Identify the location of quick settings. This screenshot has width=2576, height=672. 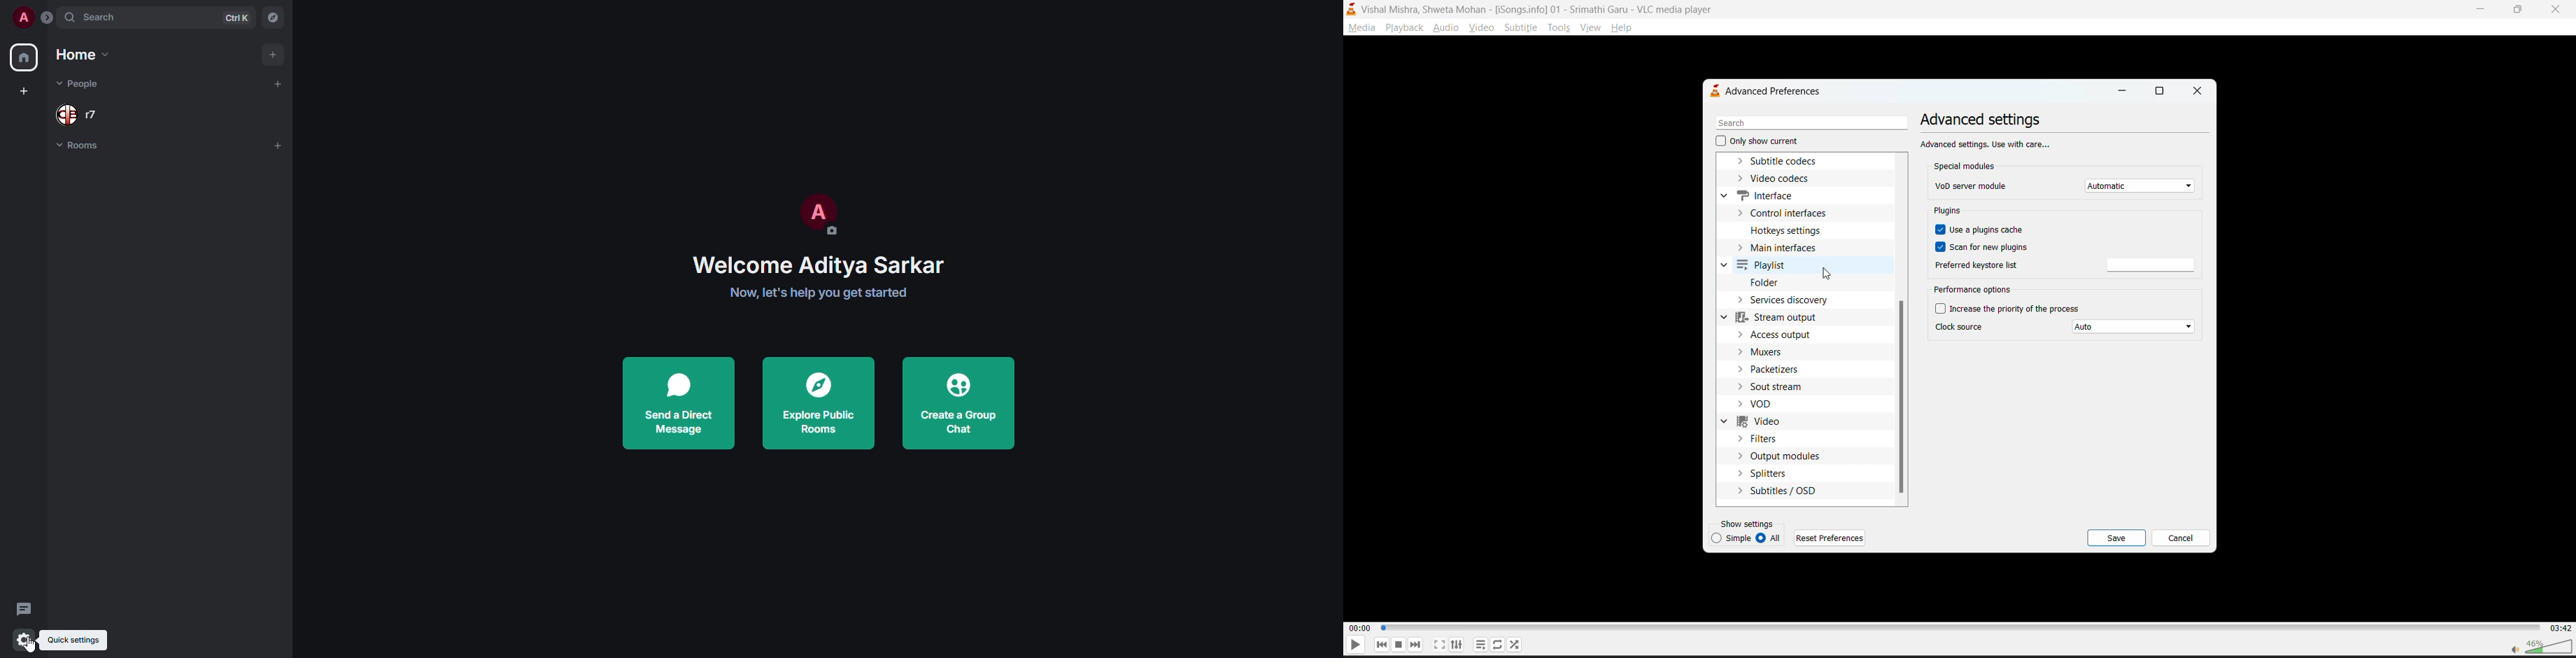
(25, 638).